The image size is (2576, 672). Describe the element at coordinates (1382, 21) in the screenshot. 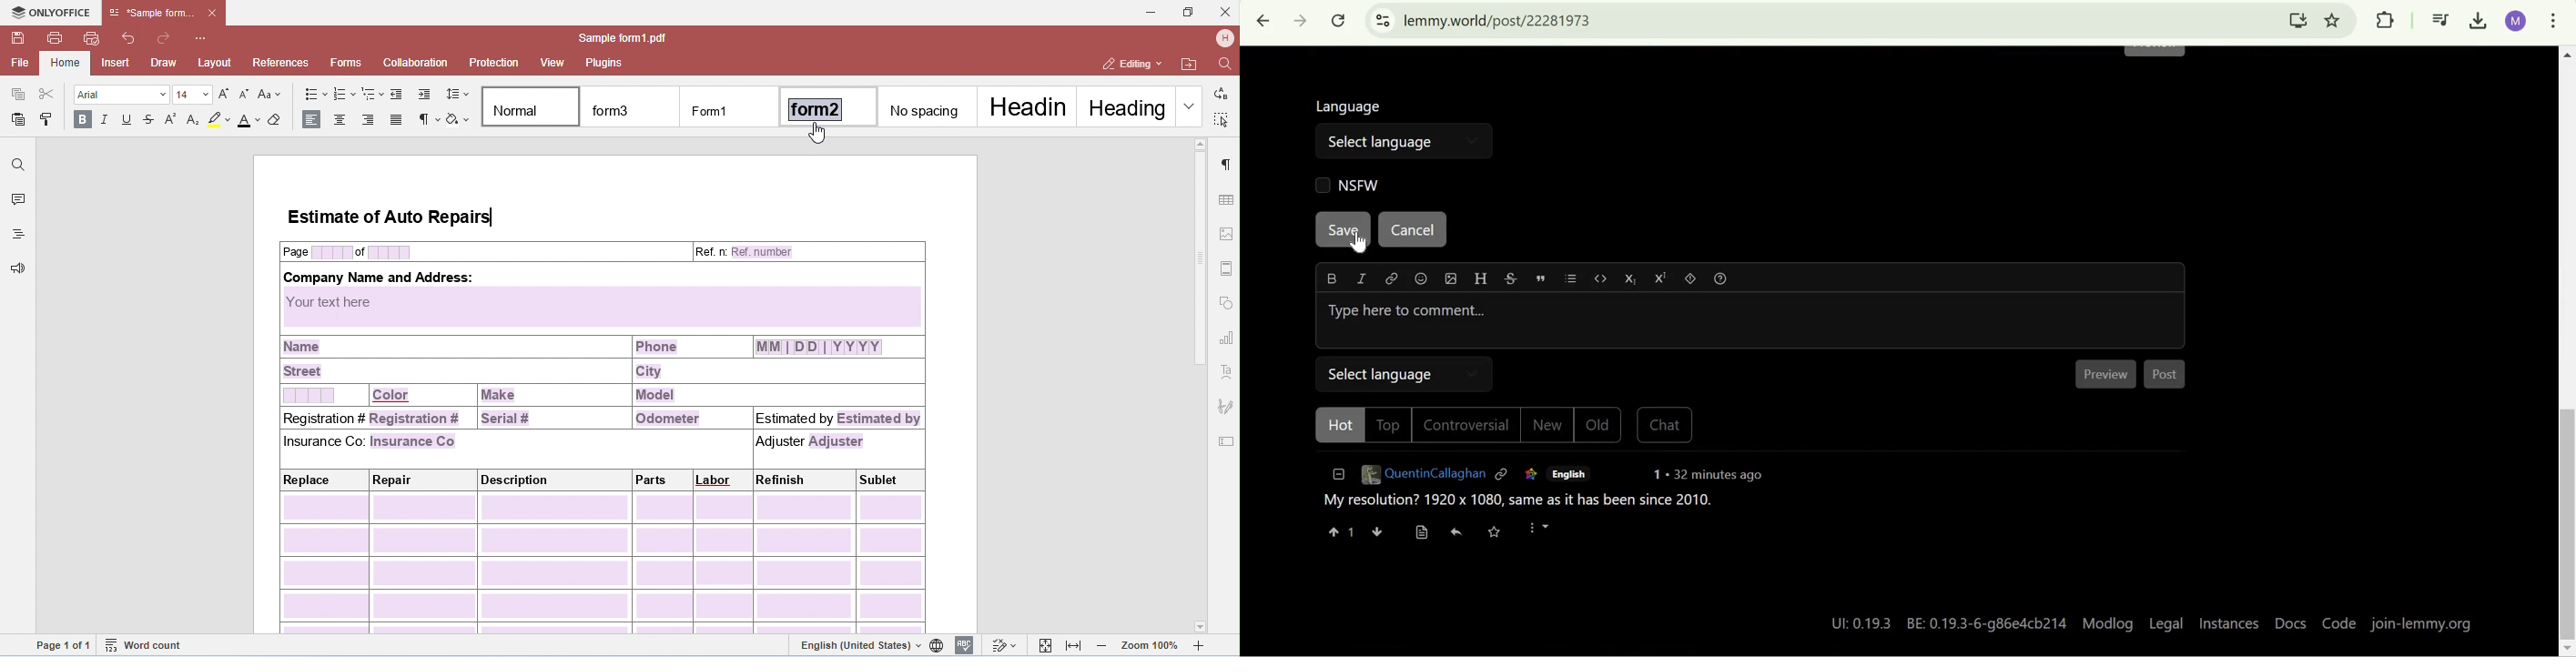

I see `View site information` at that location.